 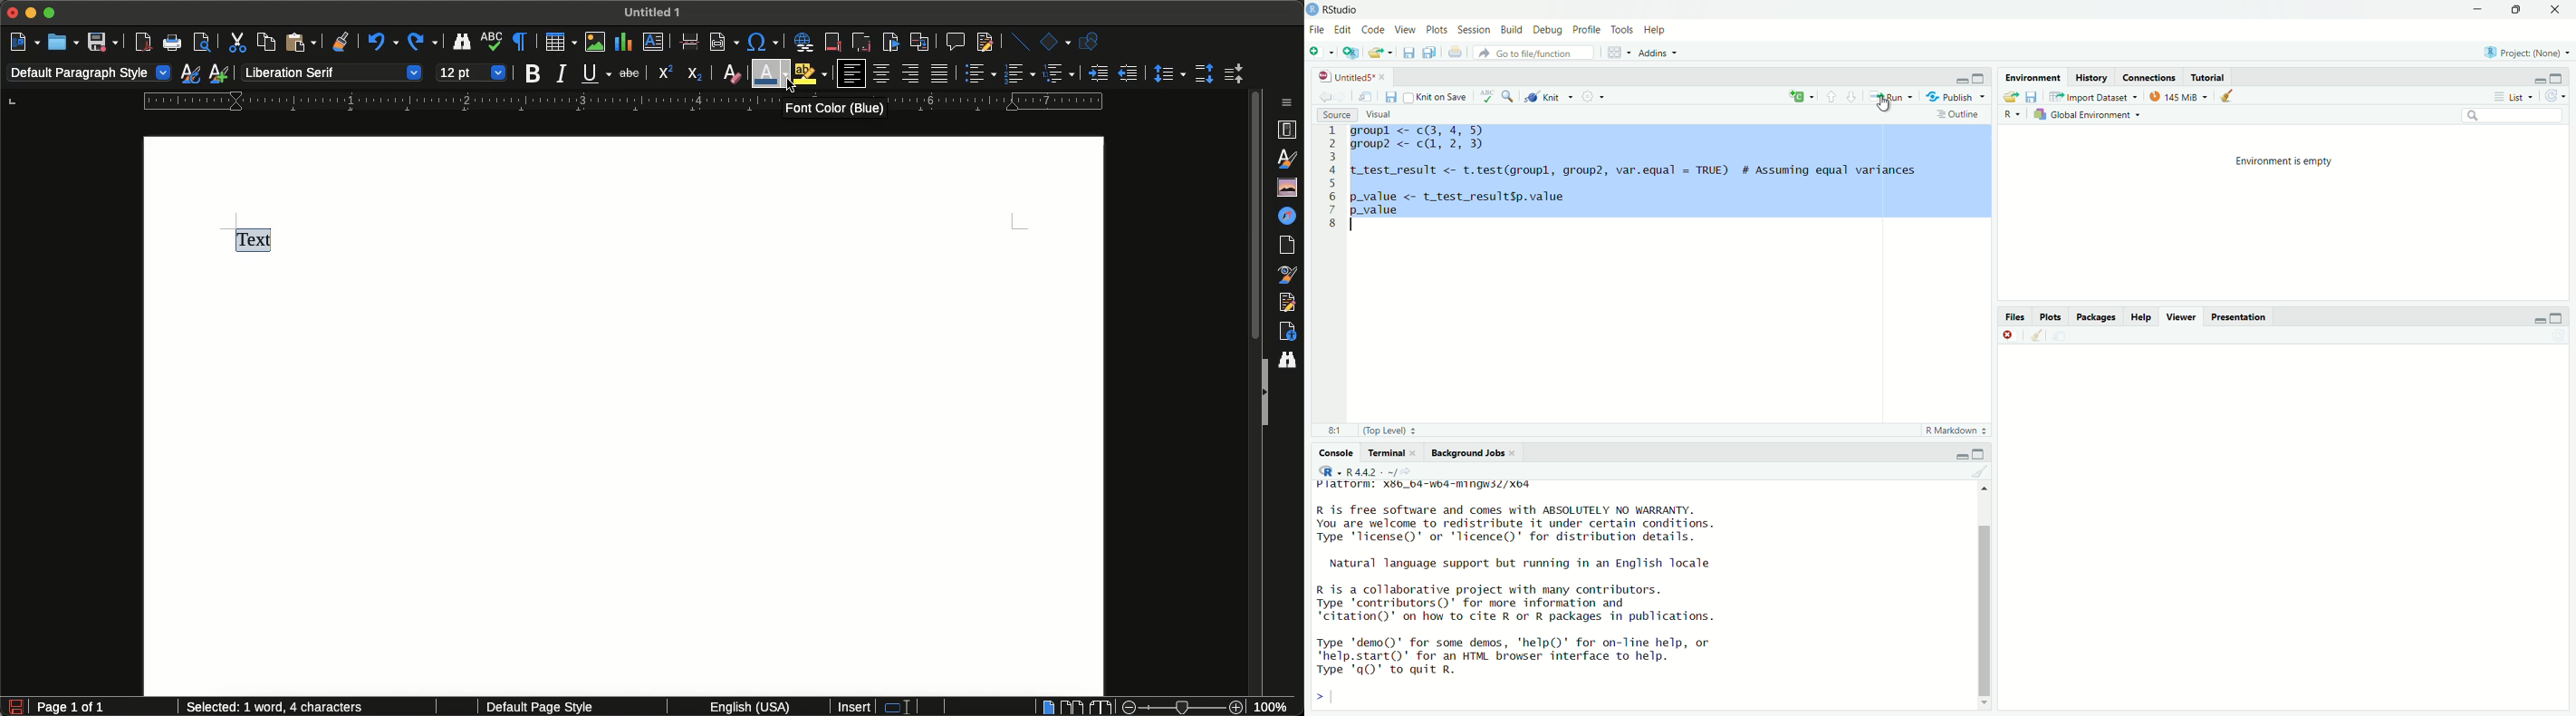 I want to click on Debug, so click(x=1546, y=28).